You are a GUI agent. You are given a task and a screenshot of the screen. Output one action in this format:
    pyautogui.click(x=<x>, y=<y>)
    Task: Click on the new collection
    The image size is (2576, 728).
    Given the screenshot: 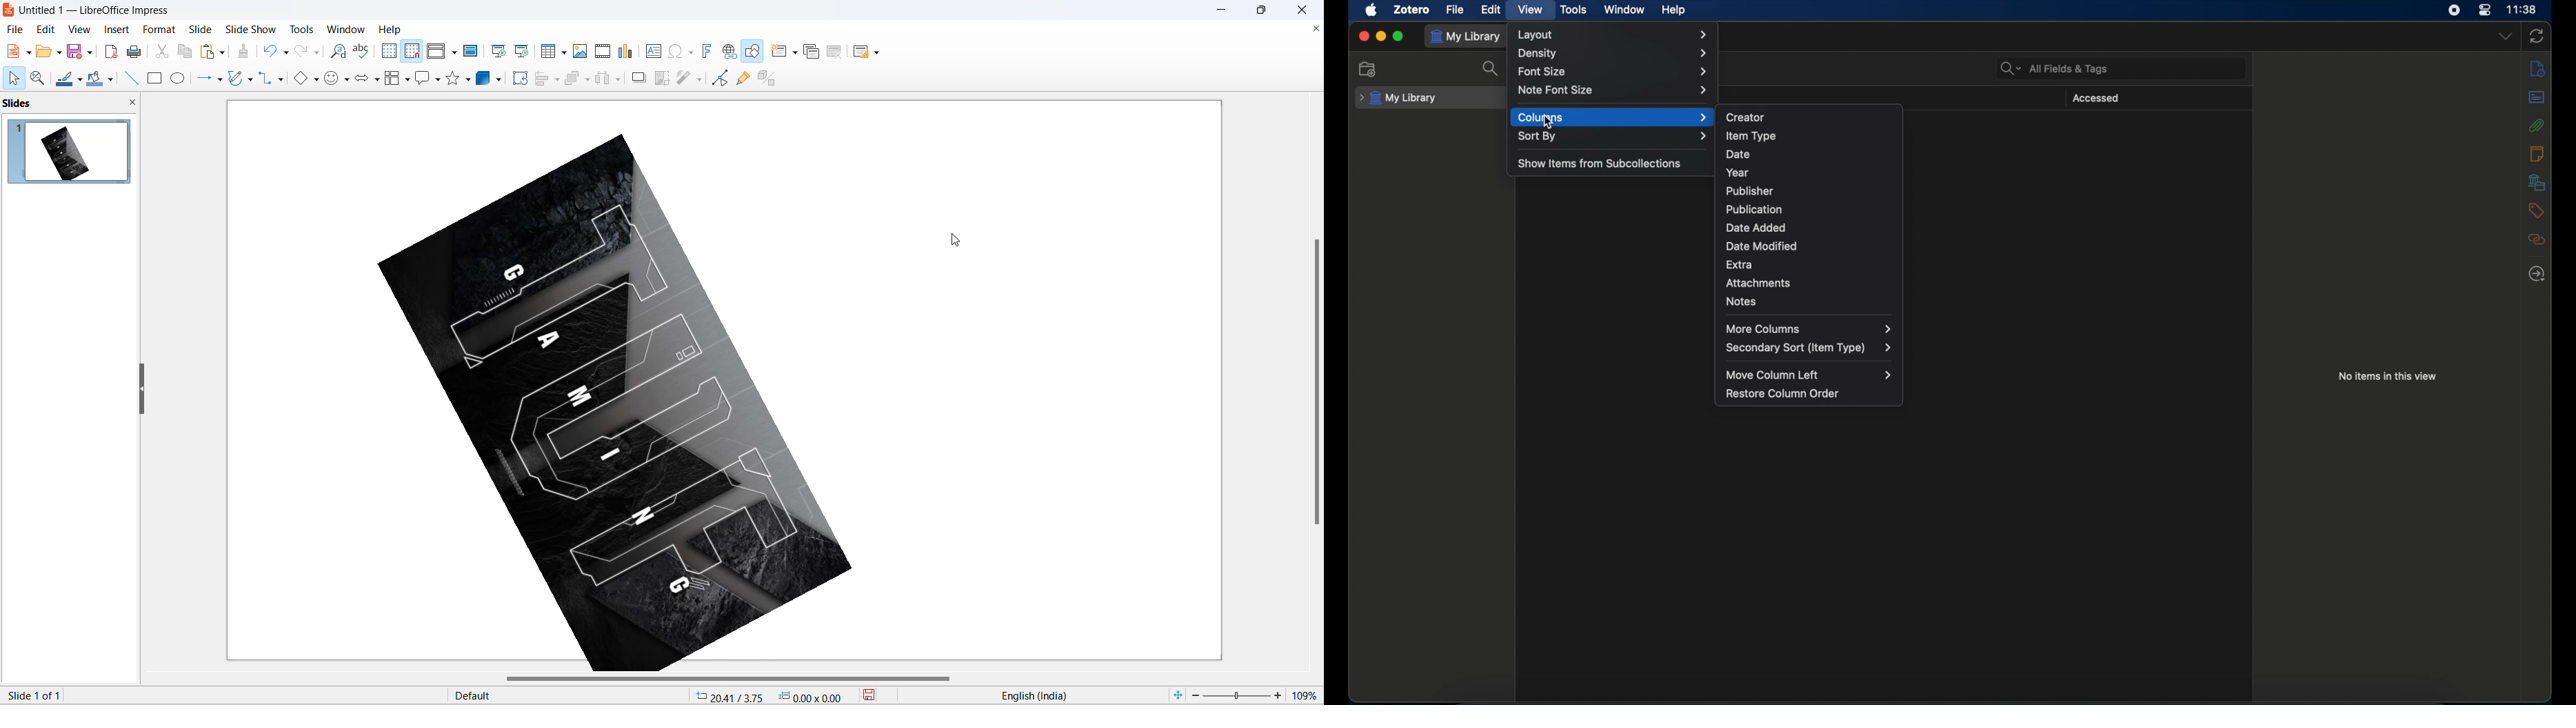 What is the action you would take?
    pyautogui.click(x=1368, y=69)
    